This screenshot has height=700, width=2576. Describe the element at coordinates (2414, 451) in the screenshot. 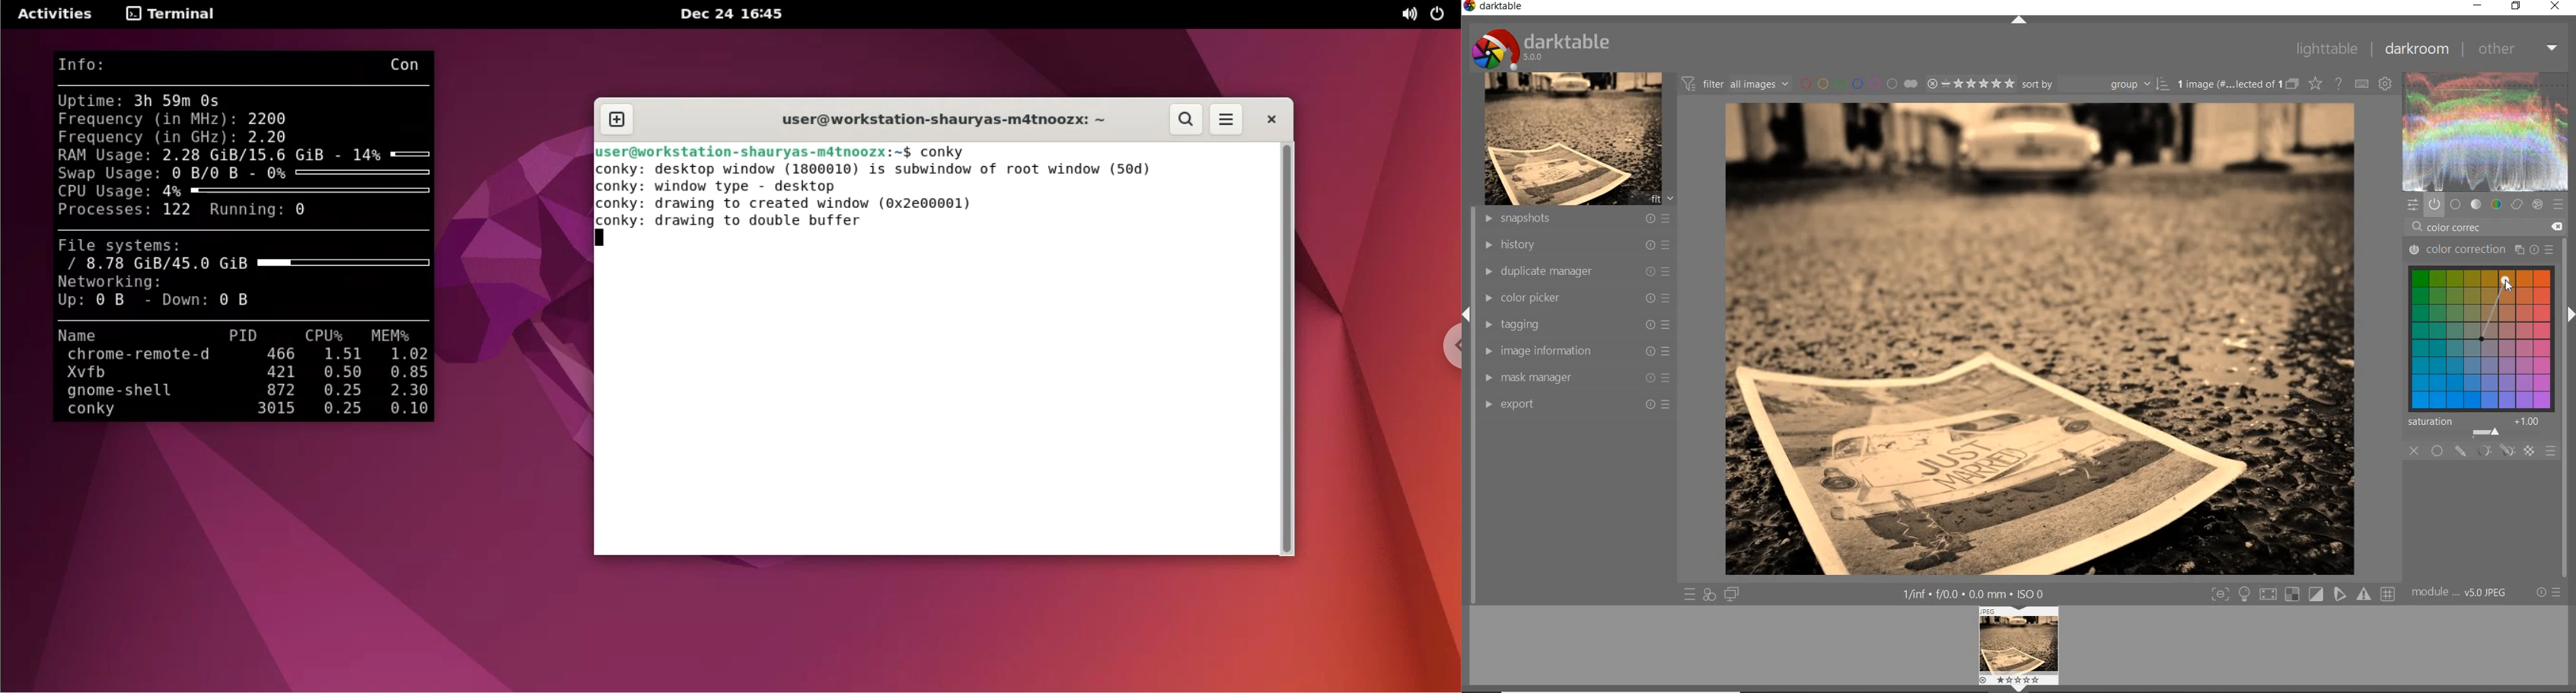

I see `close` at that location.